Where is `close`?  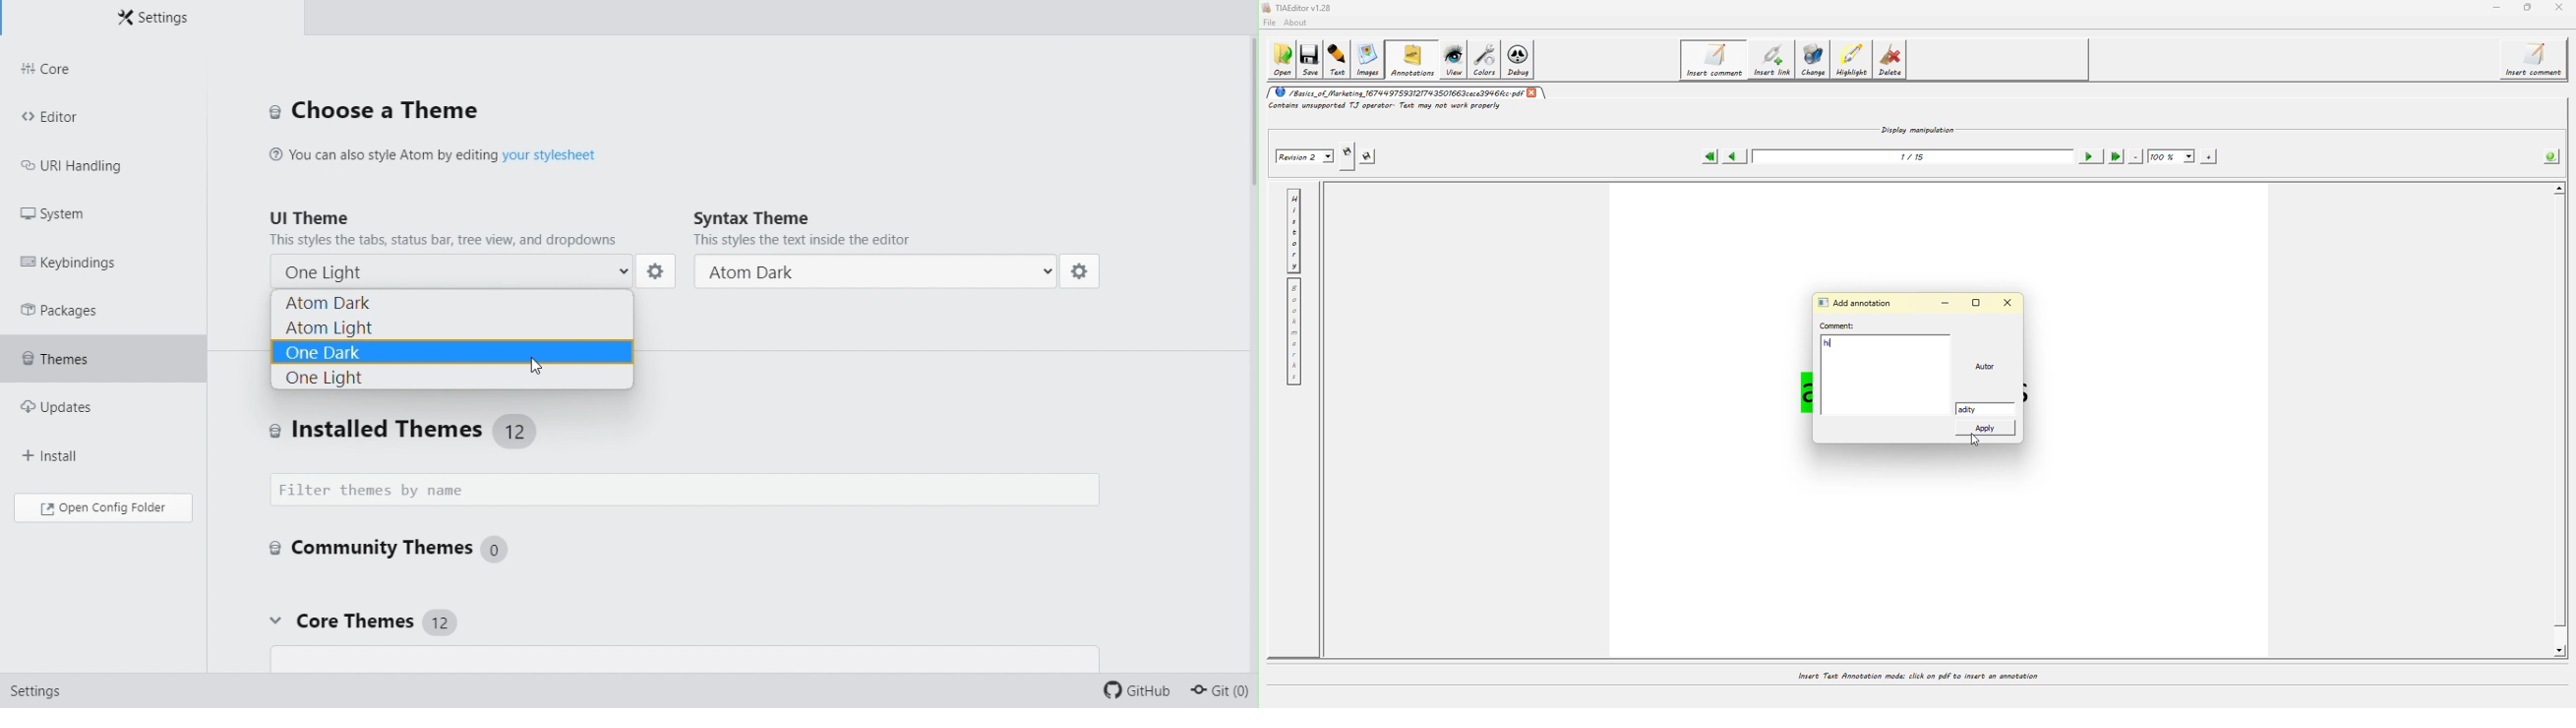 close is located at coordinates (1532, 91).